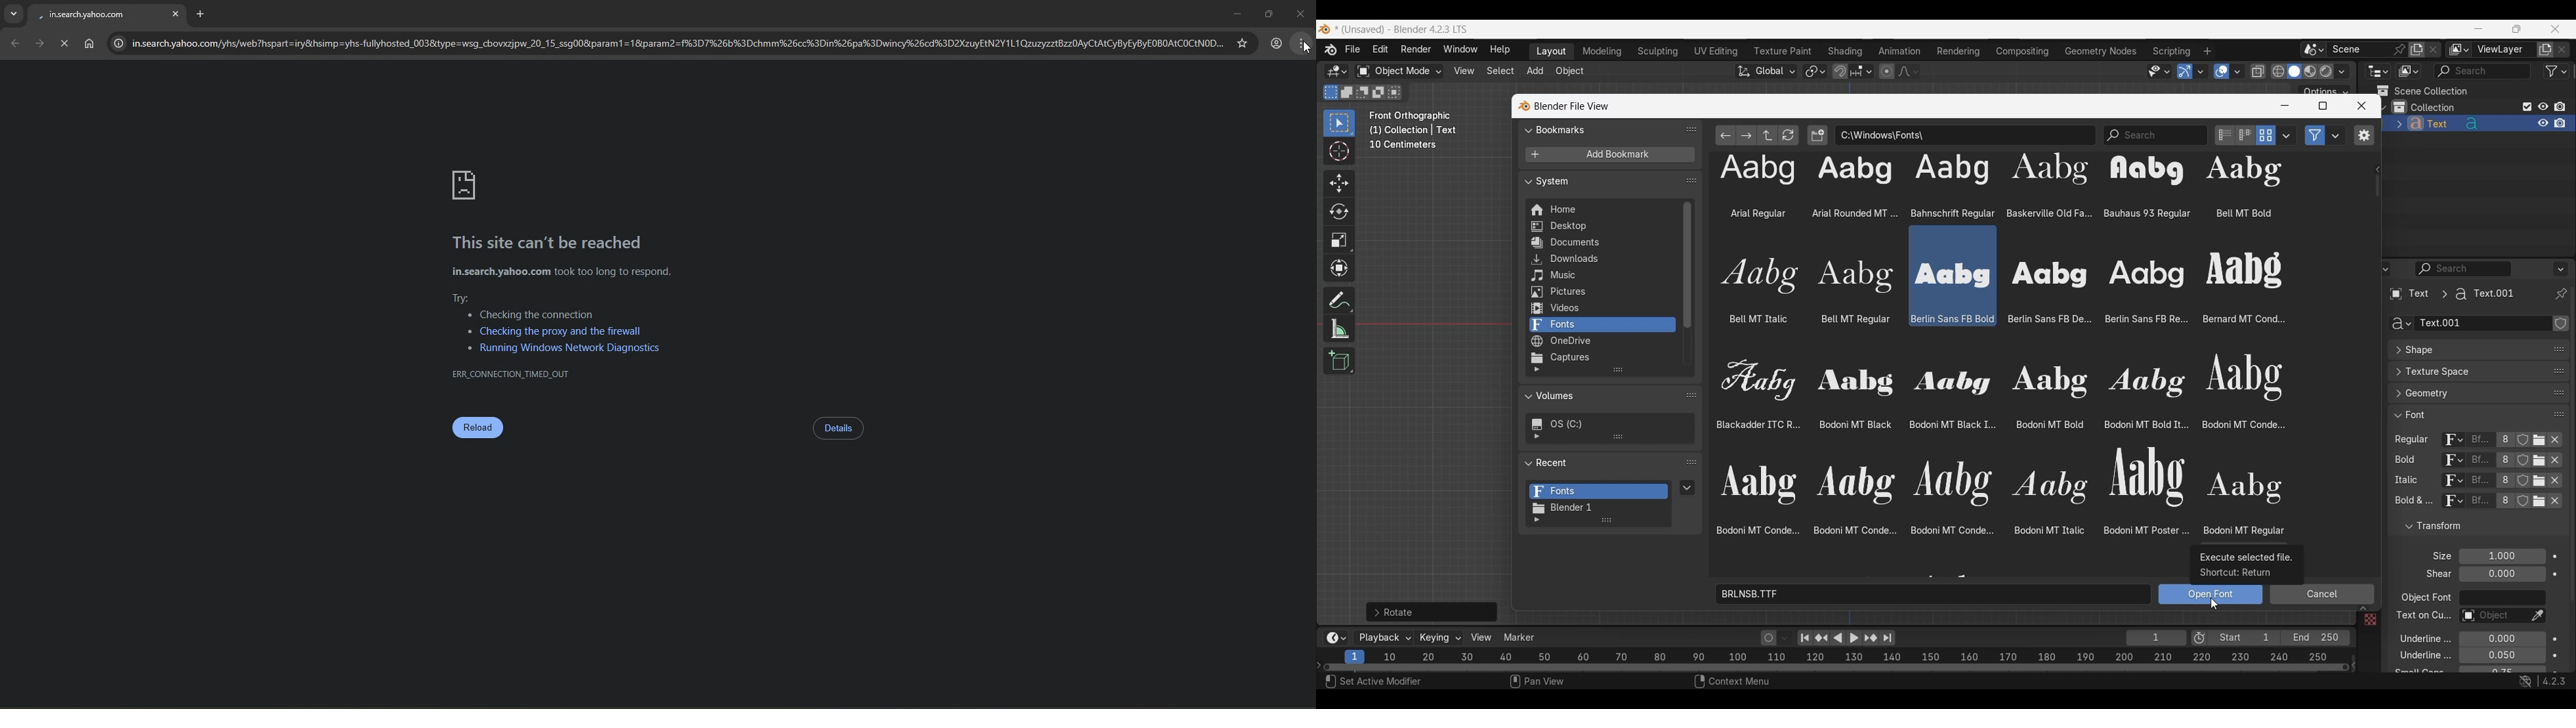 This screenshot has height=728, width=2576. What do you see at coordinates (2378, 71) in the screenshot?
I see `Editor type` at bounding box center [2378, 71].